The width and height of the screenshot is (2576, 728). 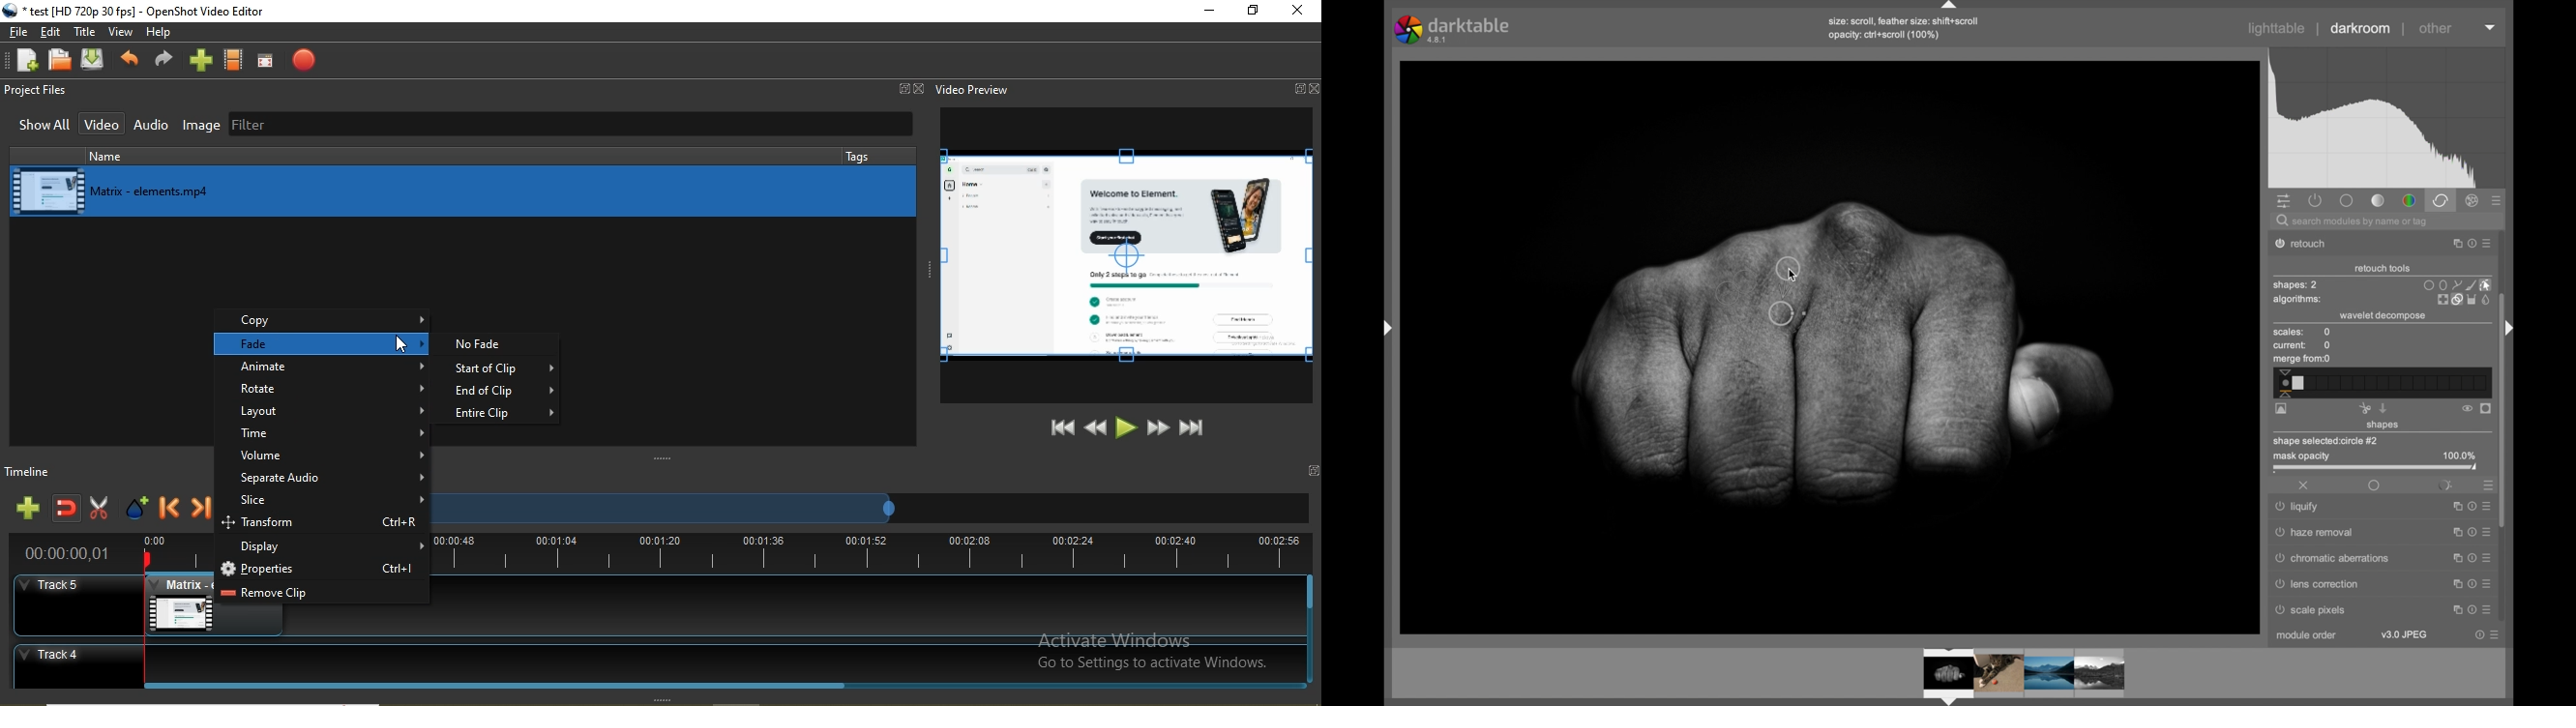 I want to click on correct, so click(x=2441, y=200).